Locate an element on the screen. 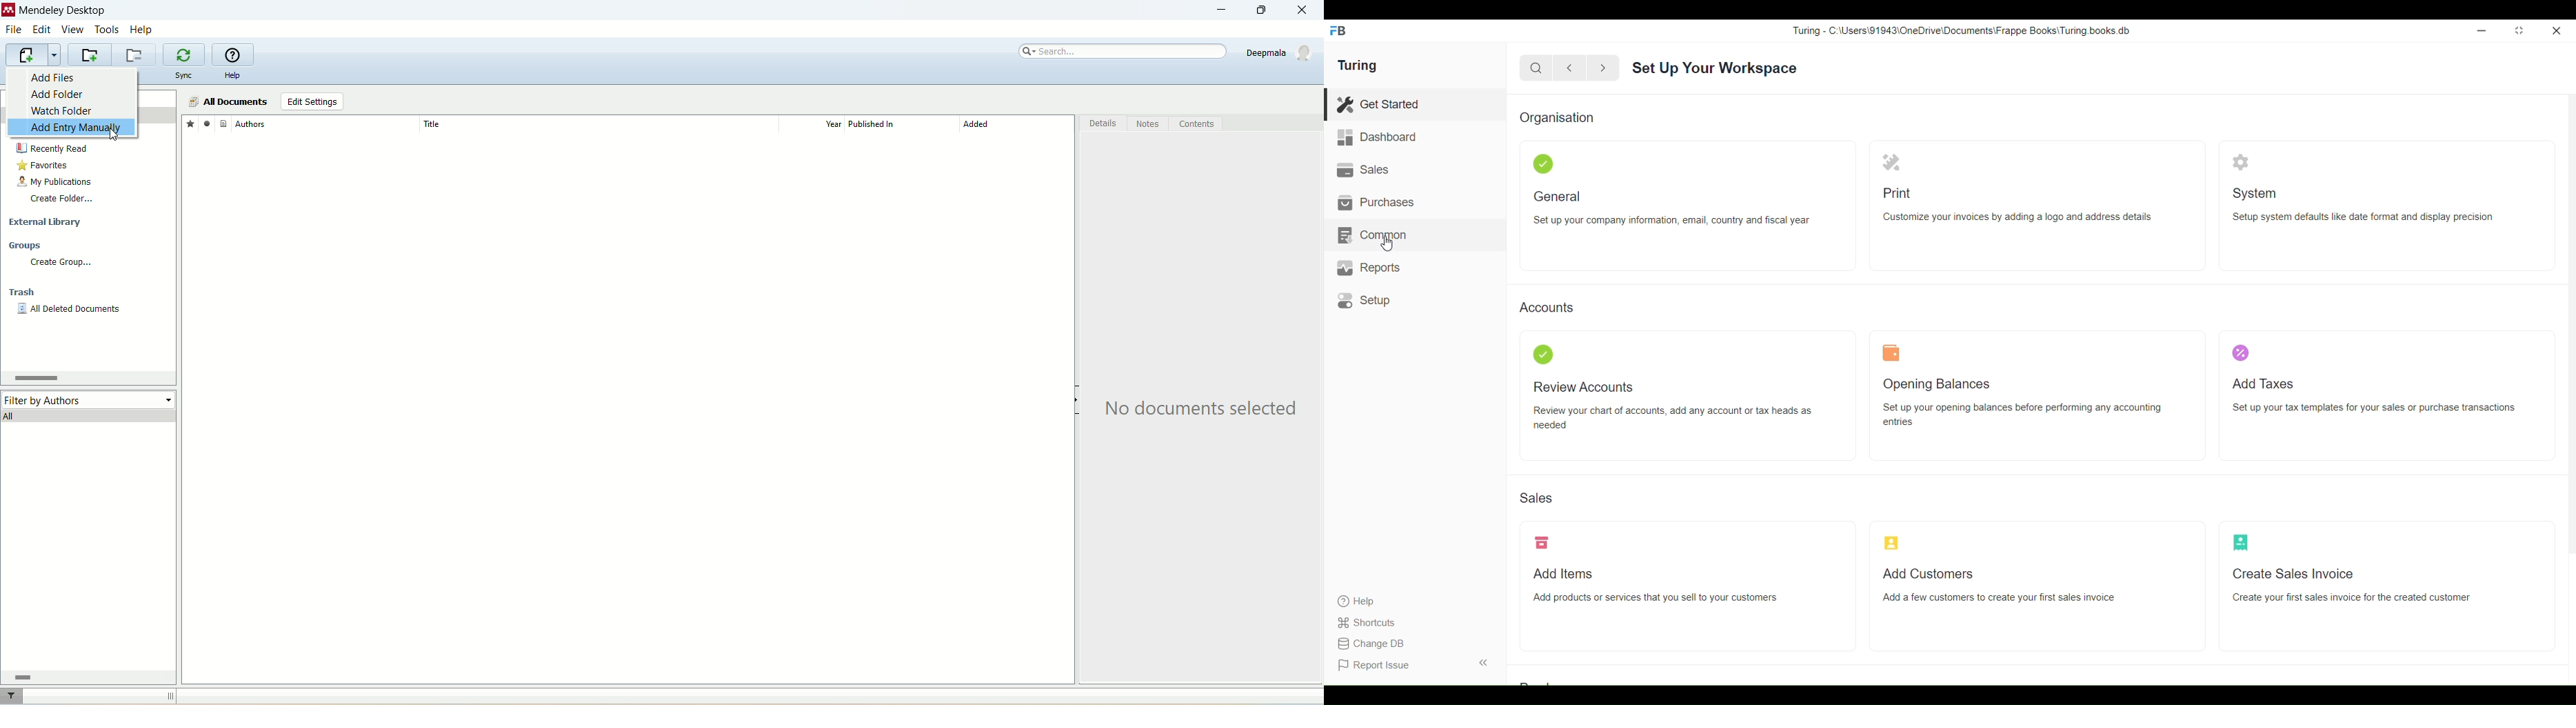 The image size is (2576, 728). Purchases is located at coordinates (1415, 202).